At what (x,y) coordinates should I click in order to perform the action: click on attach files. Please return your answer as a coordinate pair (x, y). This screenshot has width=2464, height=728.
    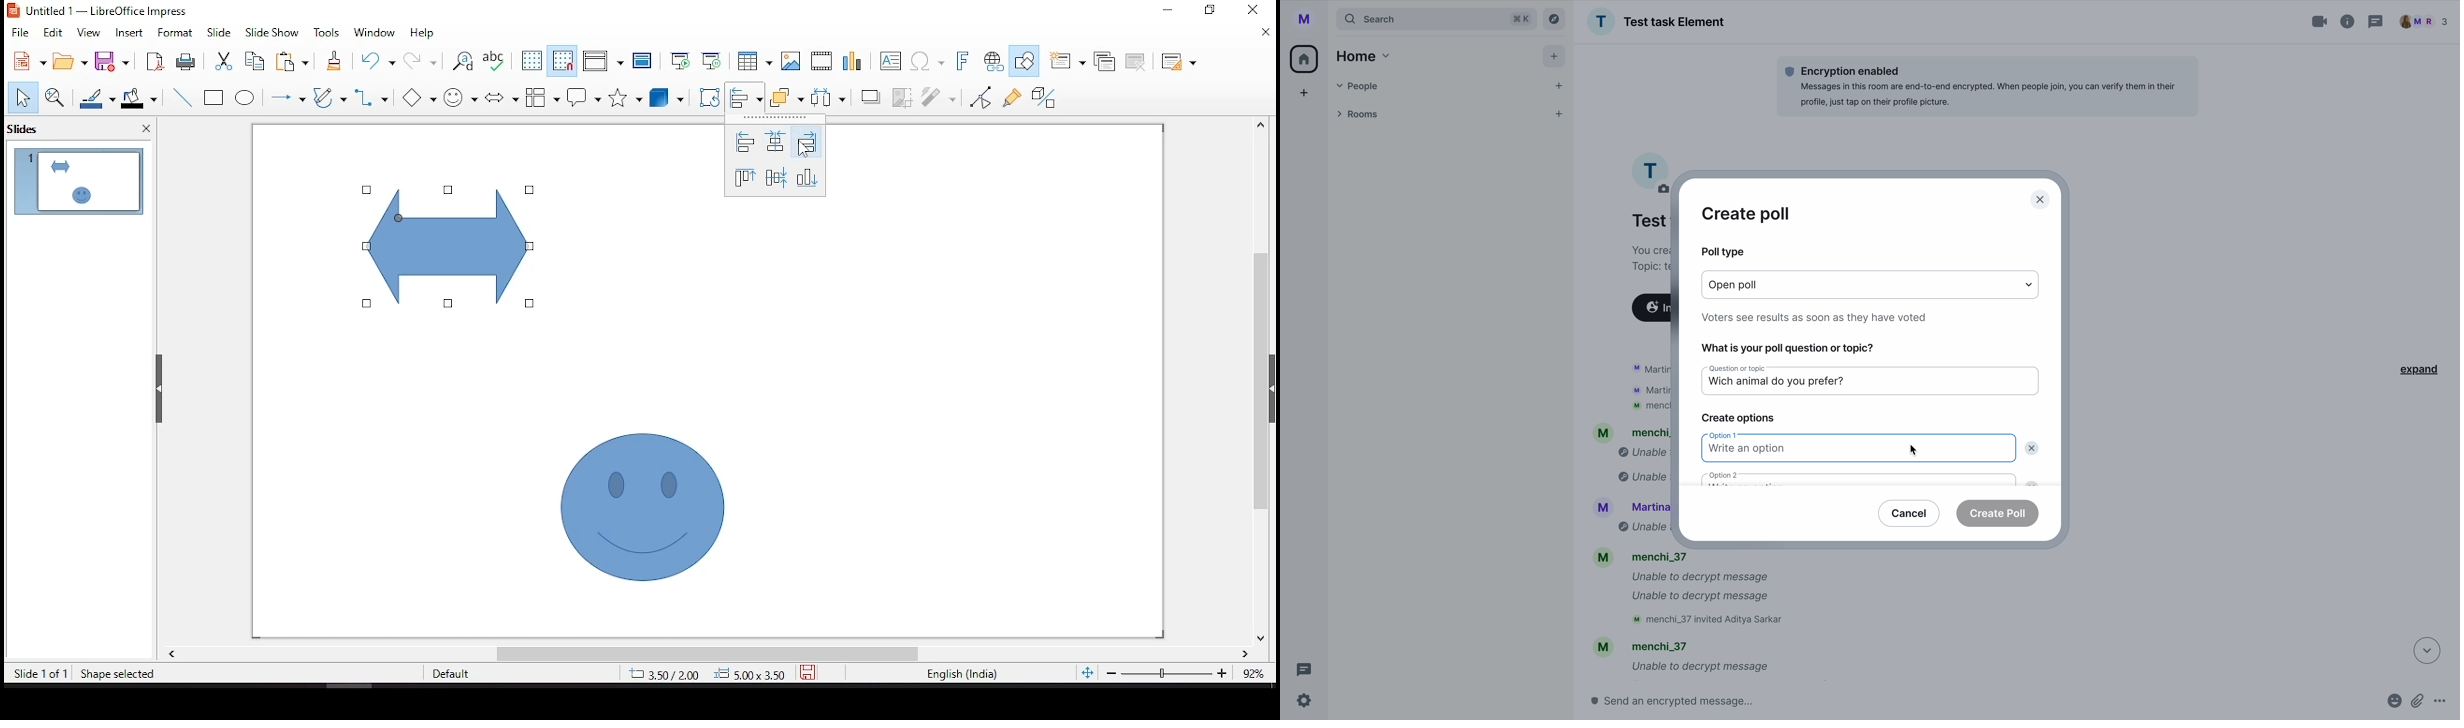
    Looking at the image, I should click on (2419, 705).